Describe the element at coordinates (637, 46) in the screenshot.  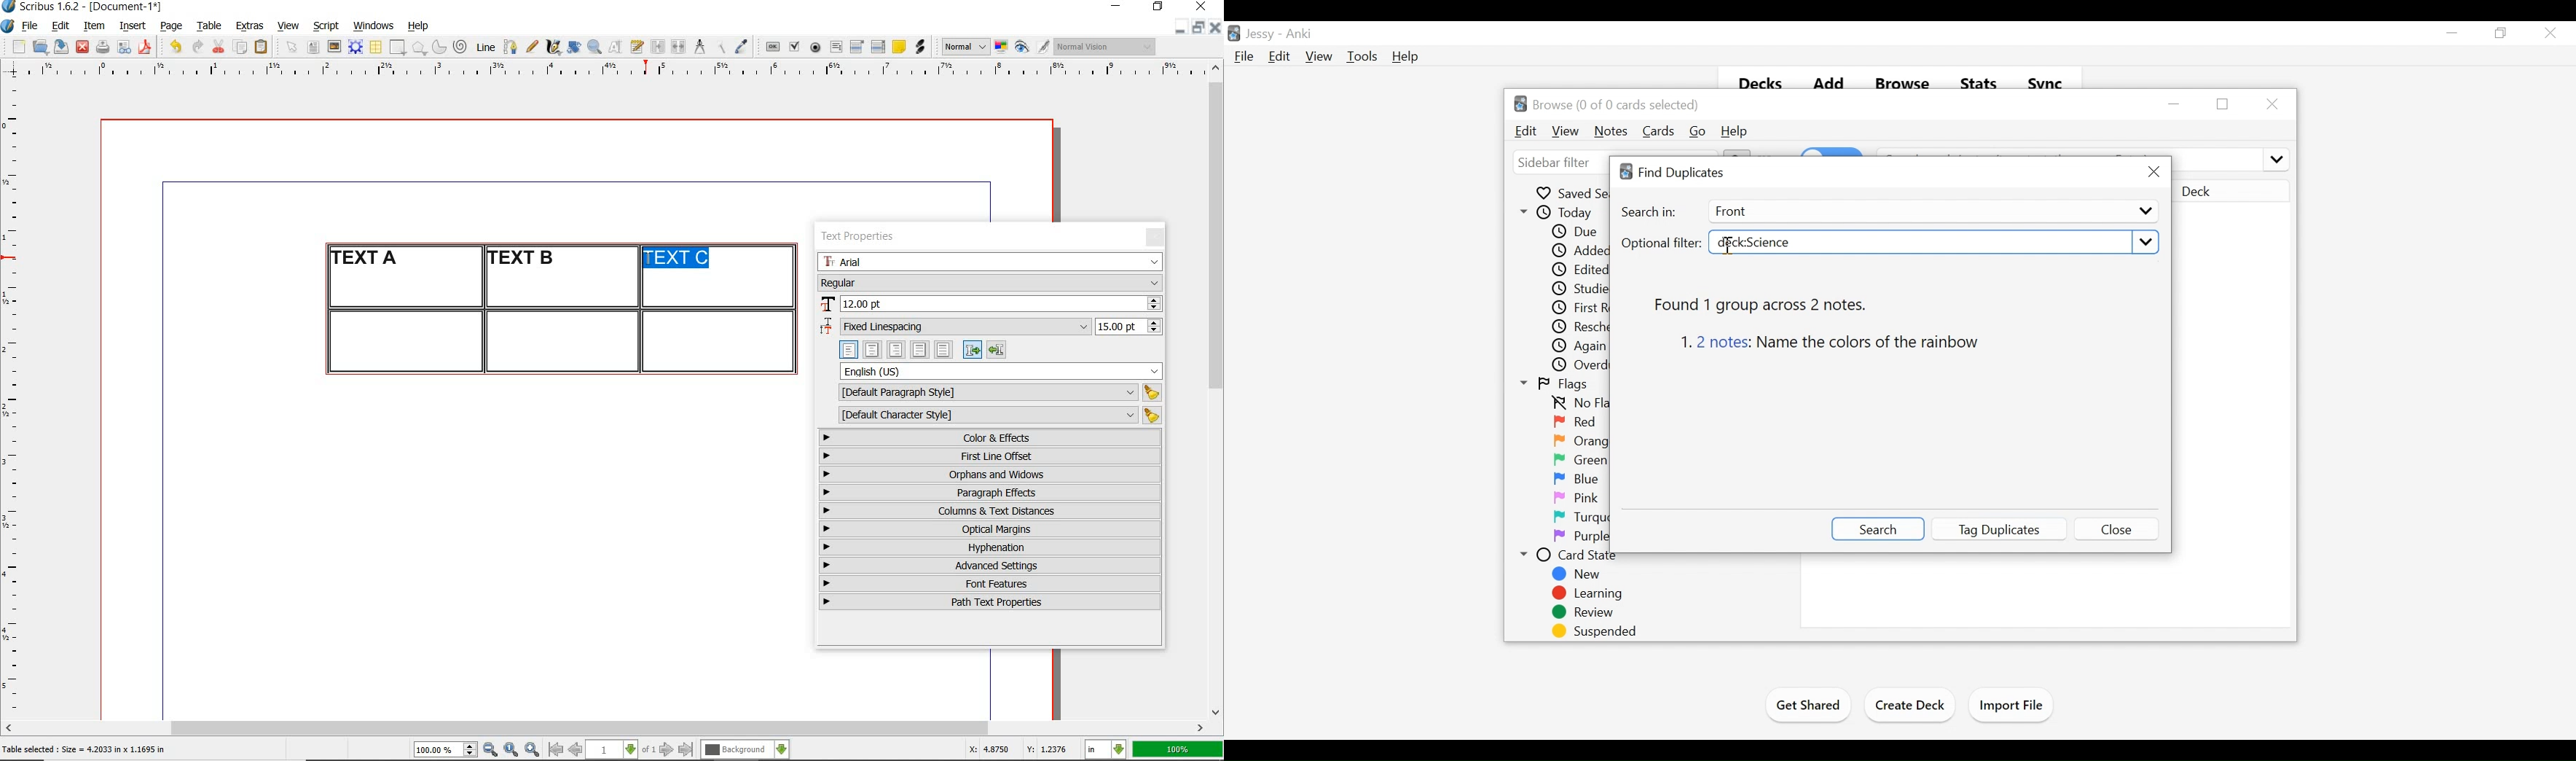
I see `edit text with story editor` at that location.